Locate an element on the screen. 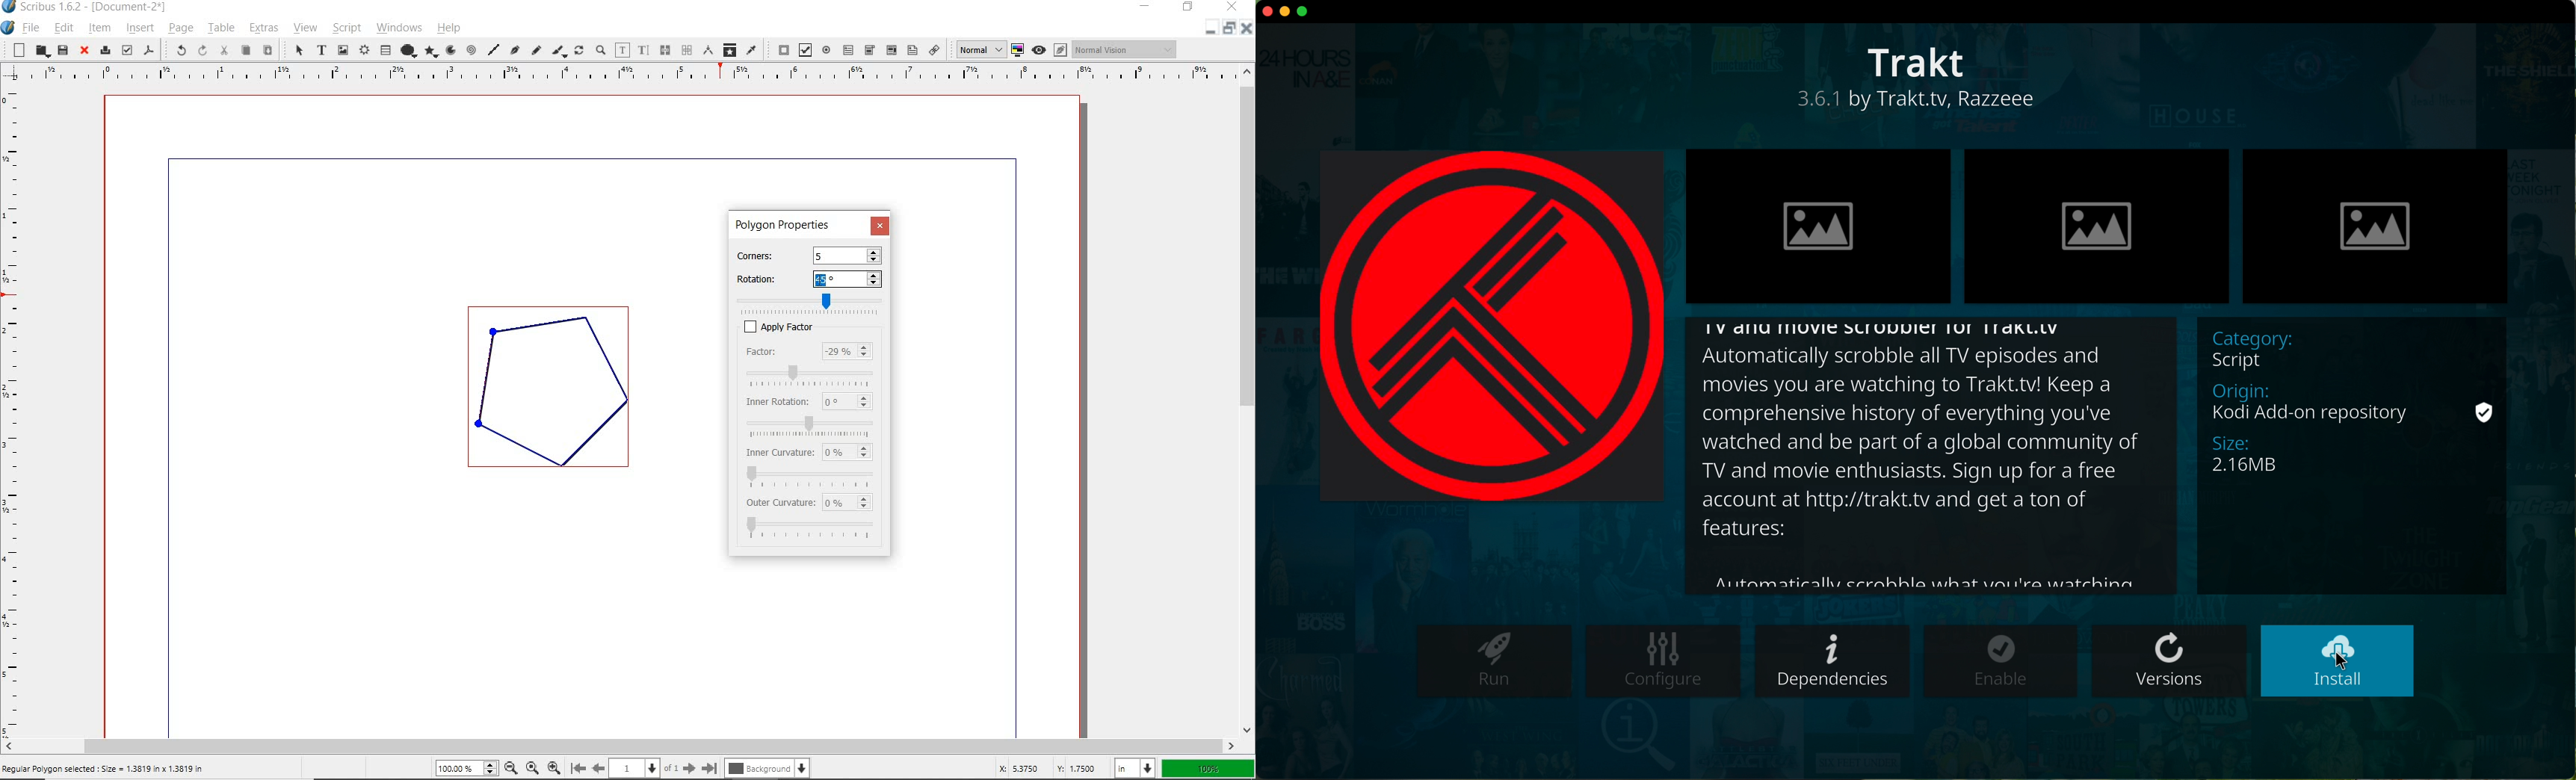 The width and height of the screenshot is (2576, 784). outer curvature input is located at coordinates (850, 503).